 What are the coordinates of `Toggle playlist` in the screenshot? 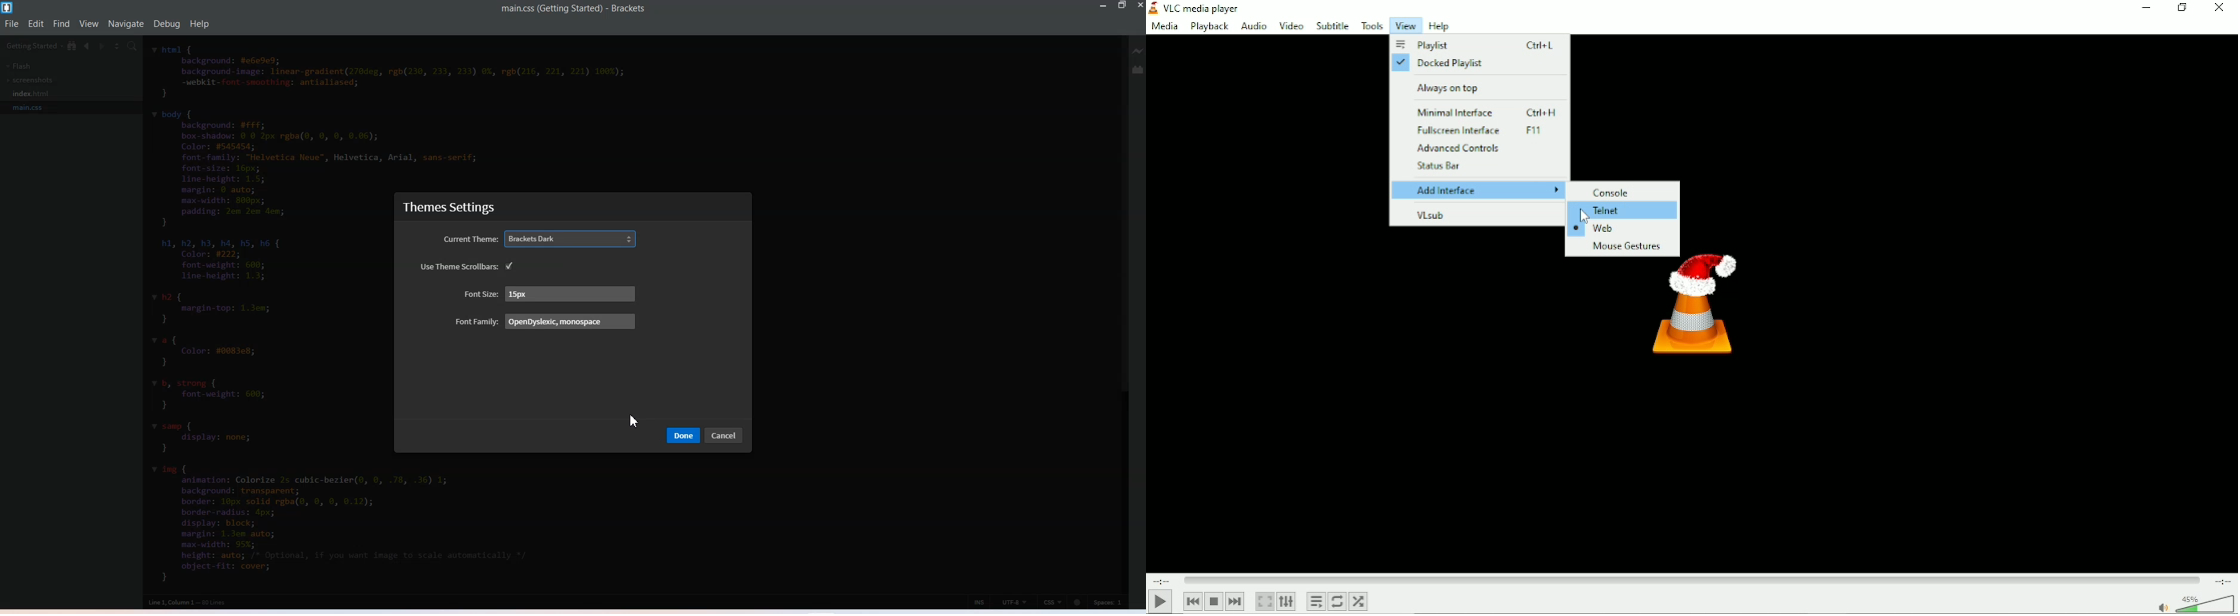 It's located at (1316, 602).